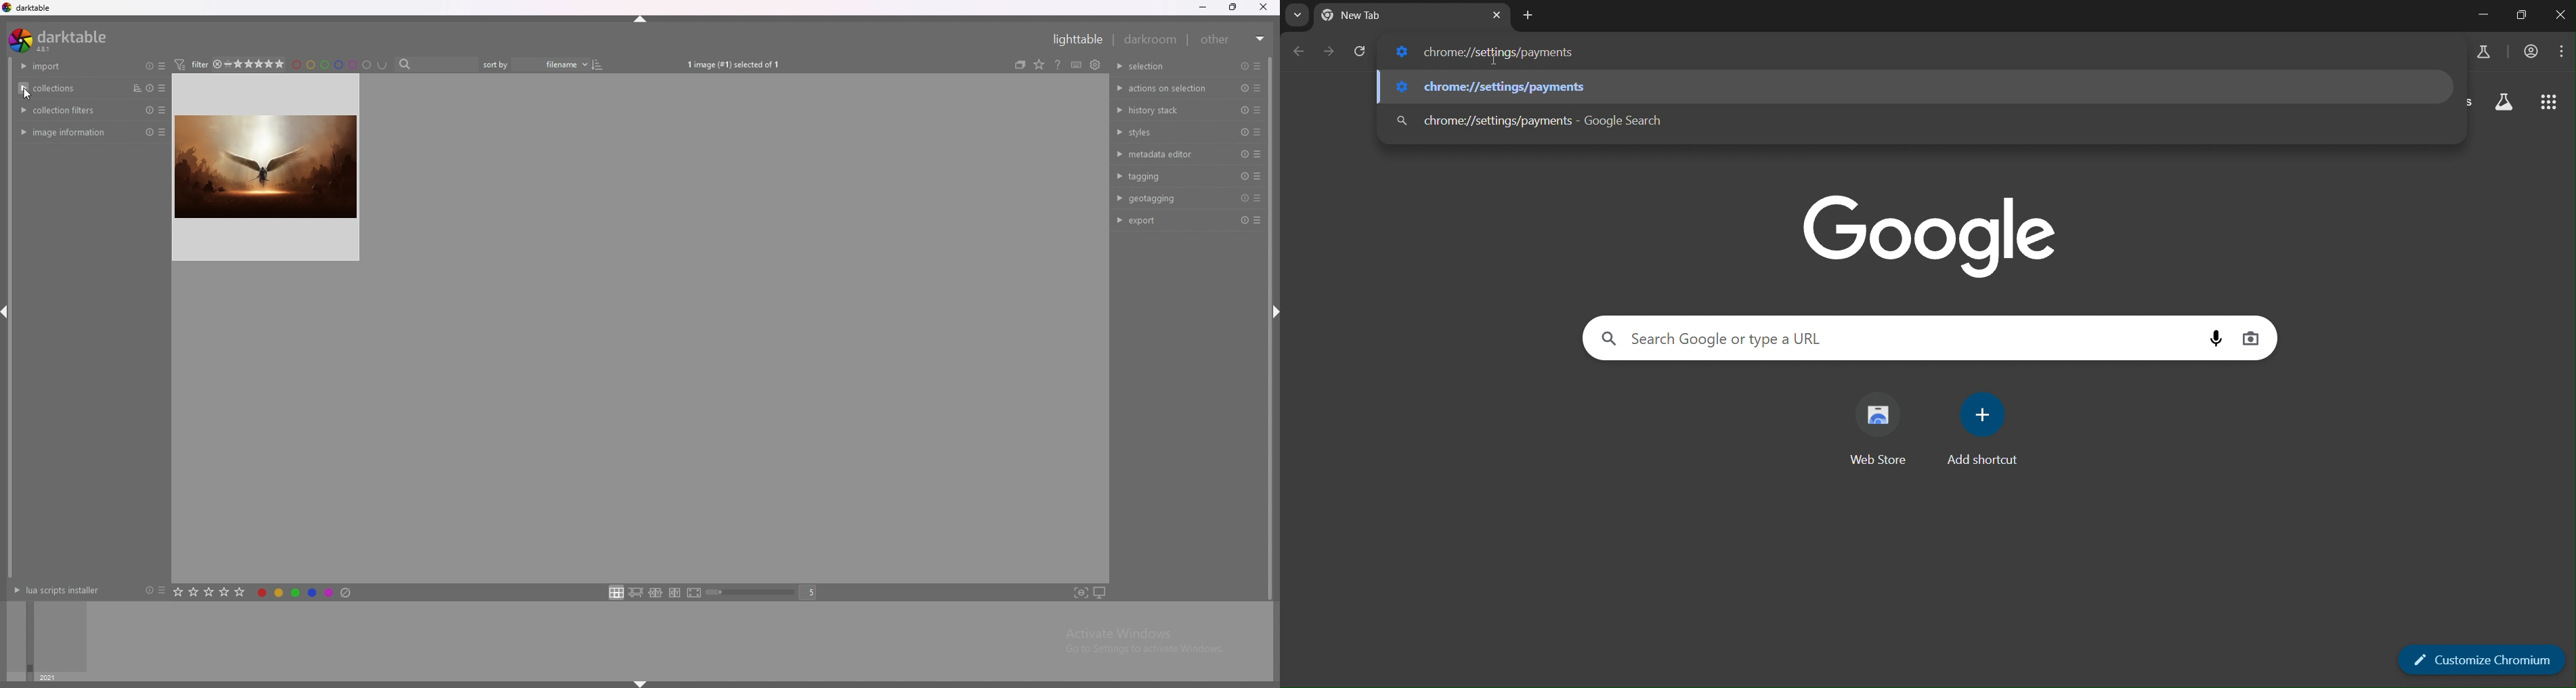 This screenshot has height=700, width=2576. What do you see at coordinates (151, 89) in the screenshot?
I see `reset` at bounding box center [151, 89].